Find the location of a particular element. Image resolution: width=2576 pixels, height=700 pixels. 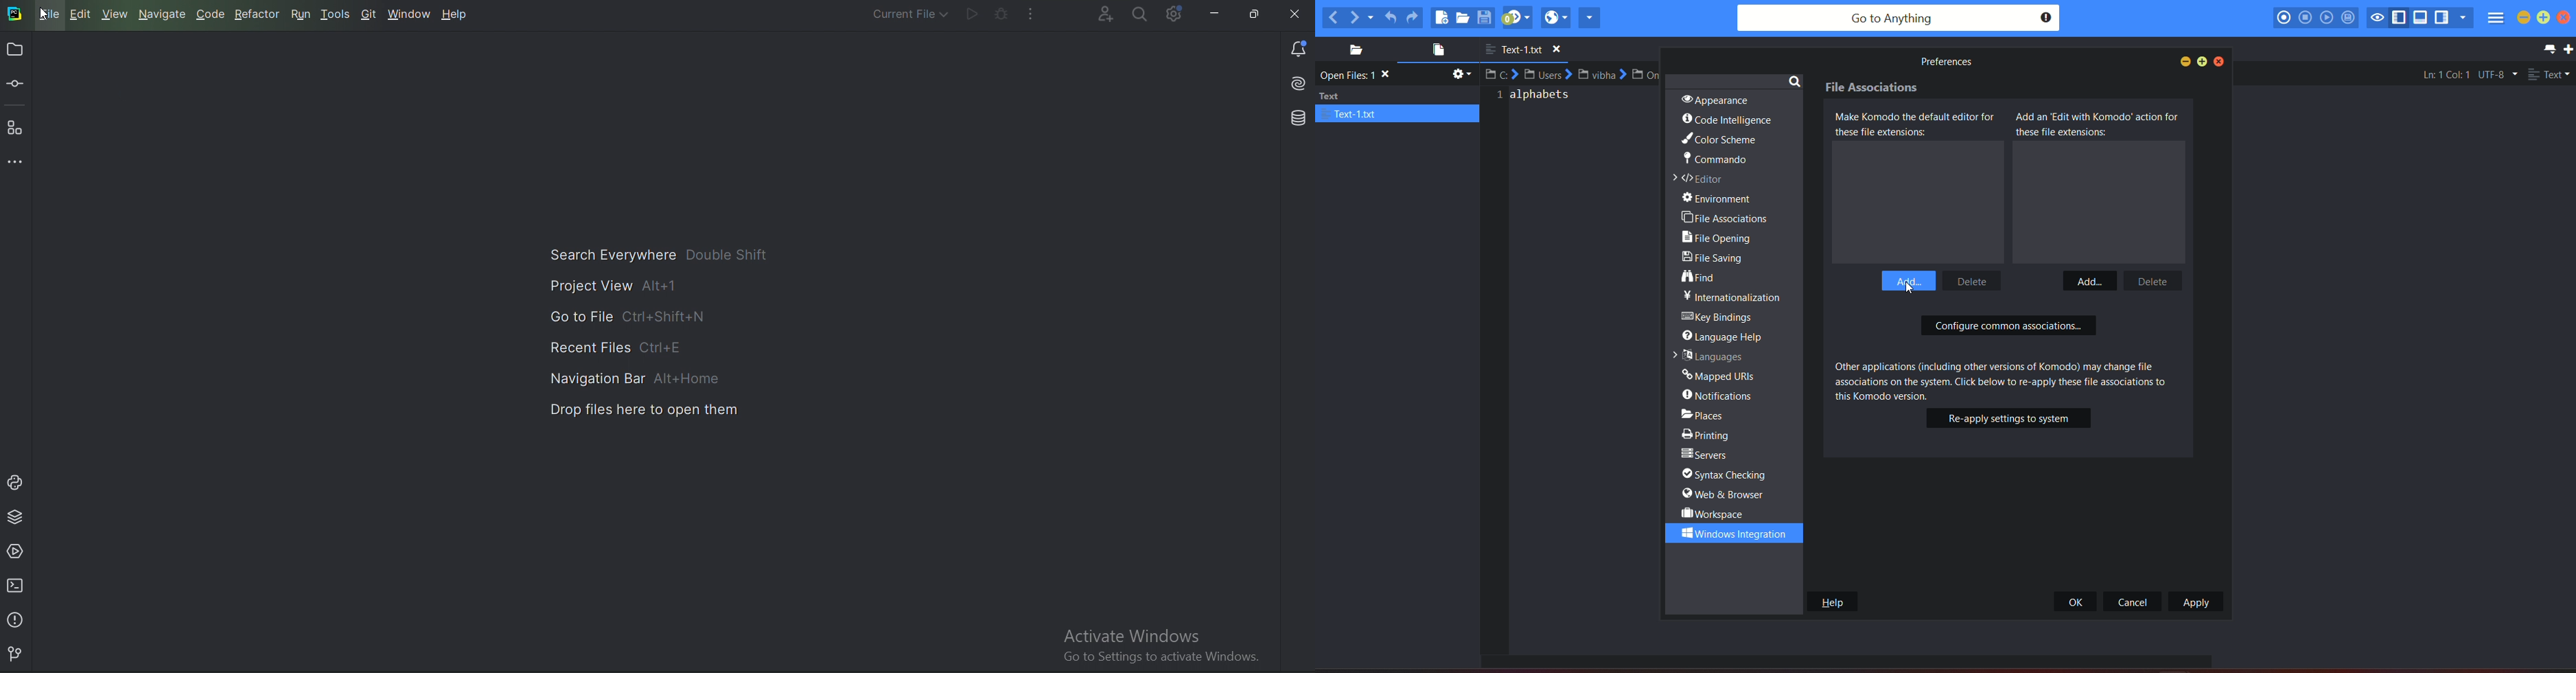

view in browser is located at coordinates (1556, 17).